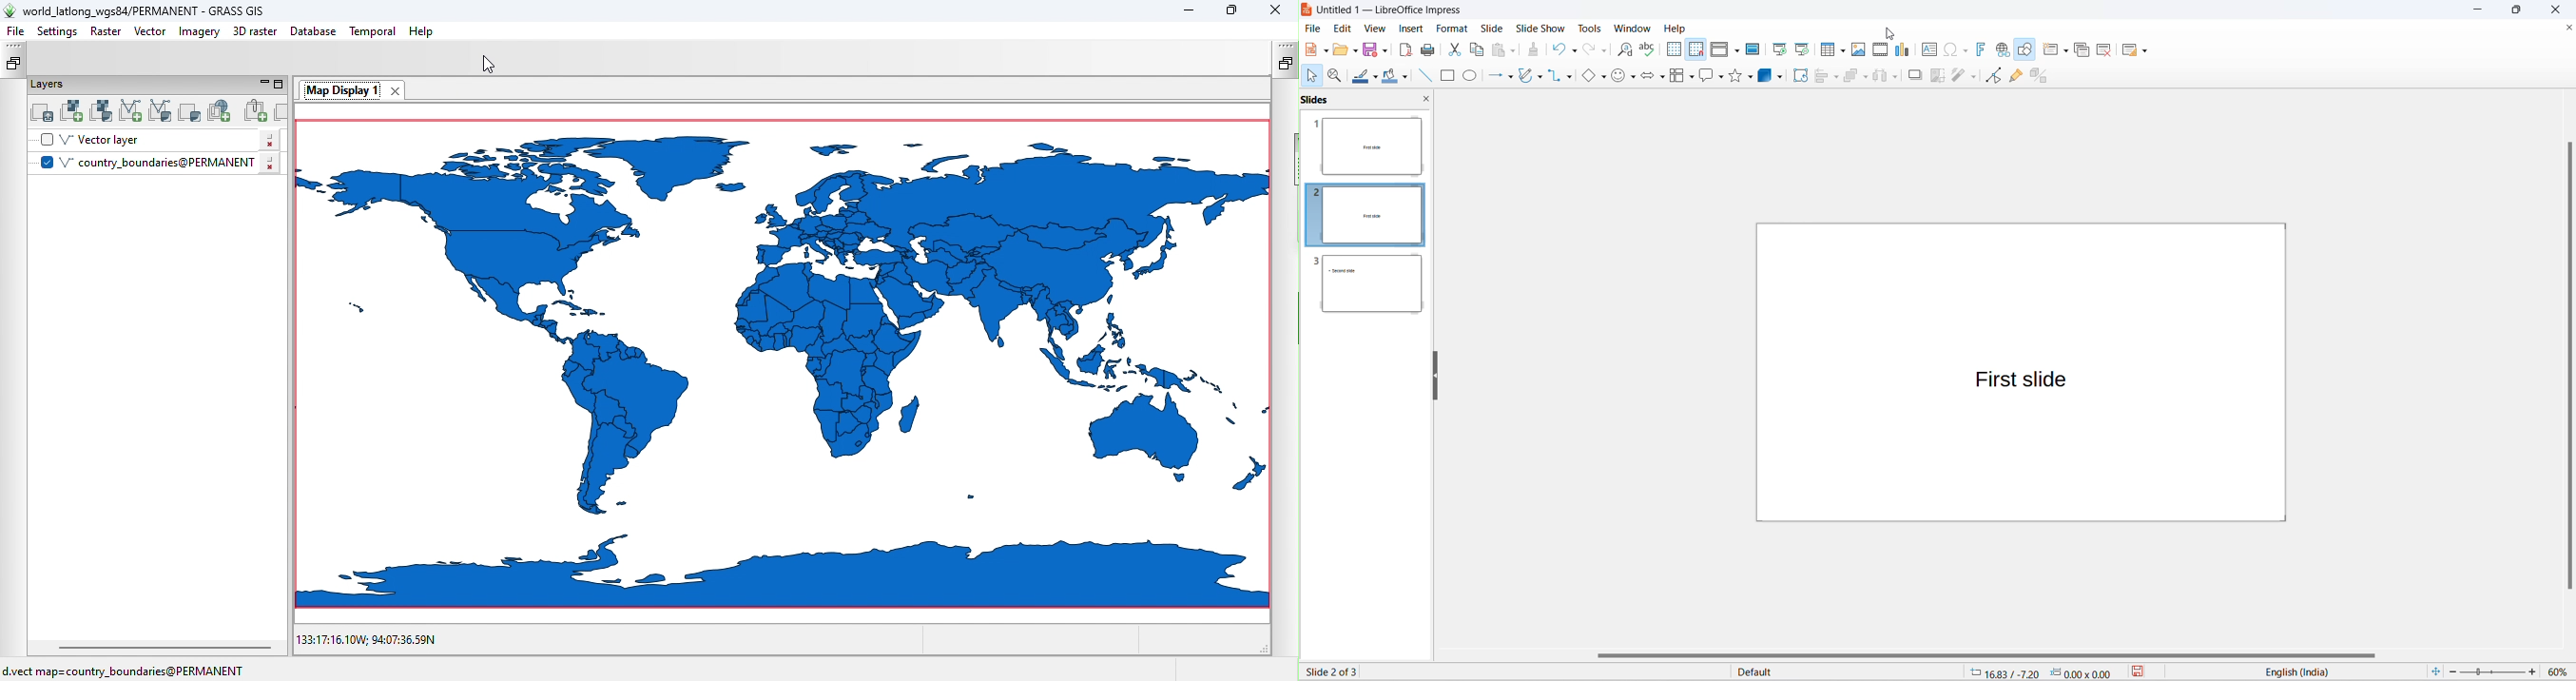 The width and height of the screenshot is (2576, 700). What do you see at coordinates (1895, 28) in the screenshot?
I see ` cursor` at bounding box center [1895, 28].